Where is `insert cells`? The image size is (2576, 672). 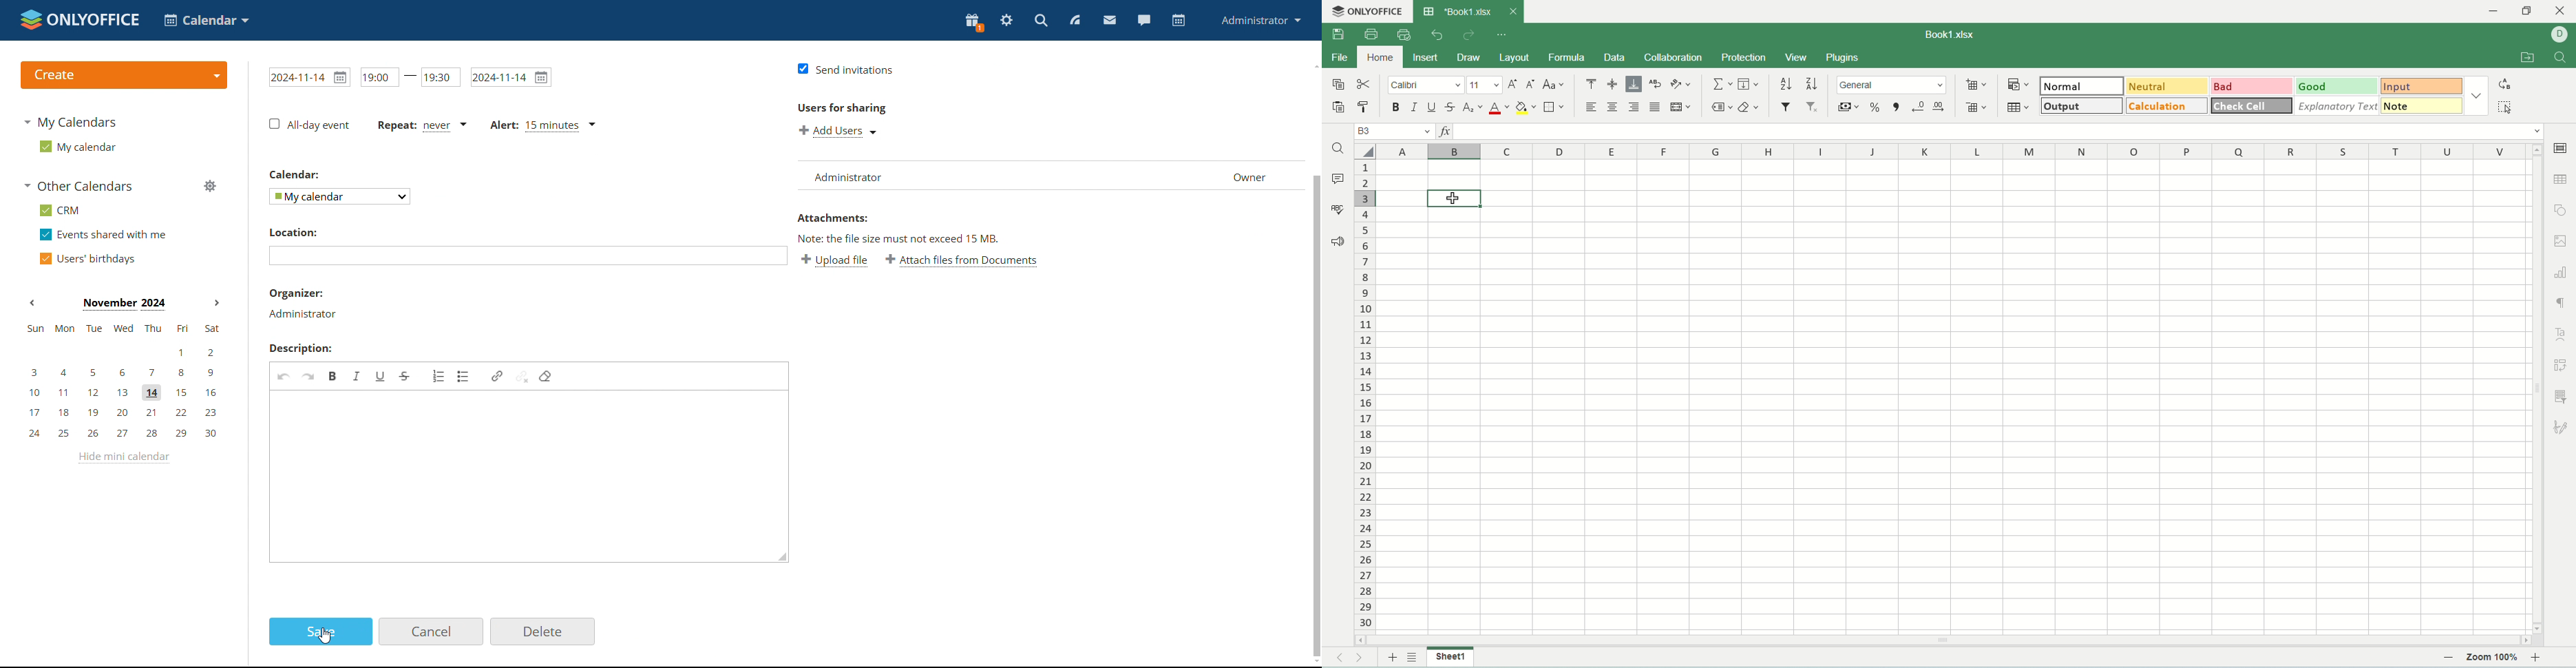 insert cells is located at coordinates (1975, 86).